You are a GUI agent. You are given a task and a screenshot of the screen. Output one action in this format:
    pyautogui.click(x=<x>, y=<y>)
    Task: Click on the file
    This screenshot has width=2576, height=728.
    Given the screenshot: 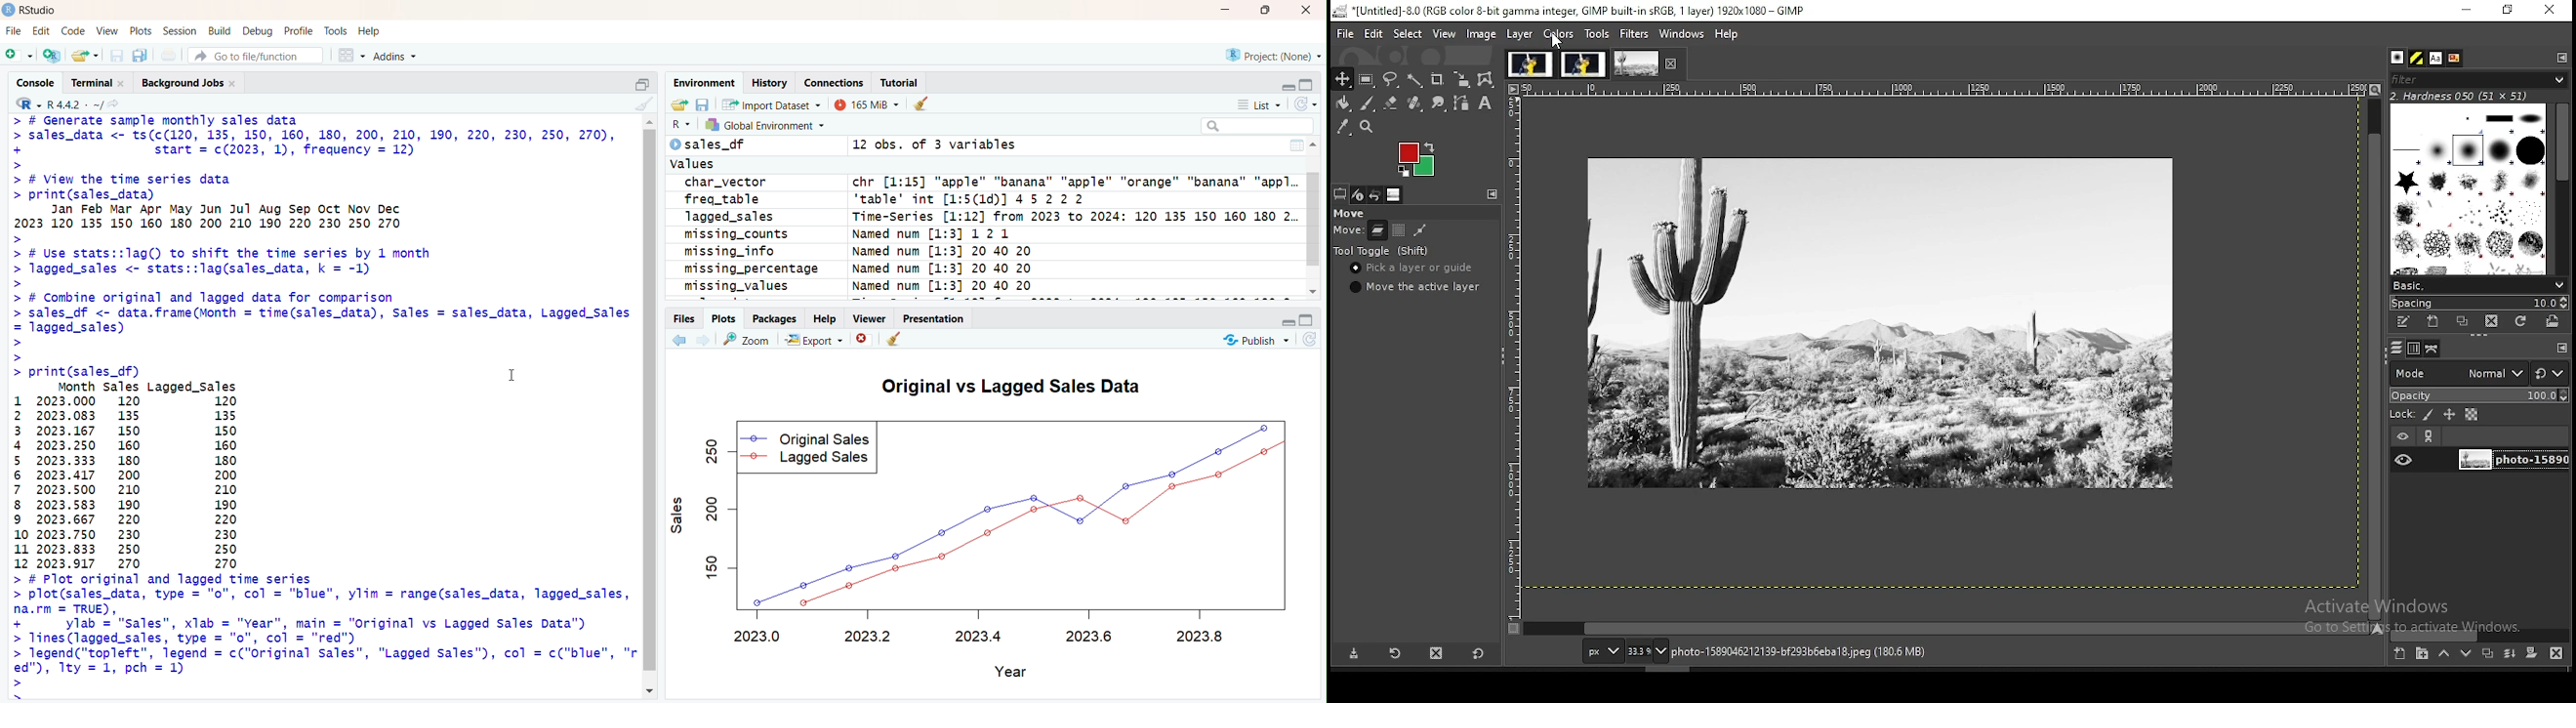 What is the action you would take?
    pyautogui.click(x=1343, y=32)
    